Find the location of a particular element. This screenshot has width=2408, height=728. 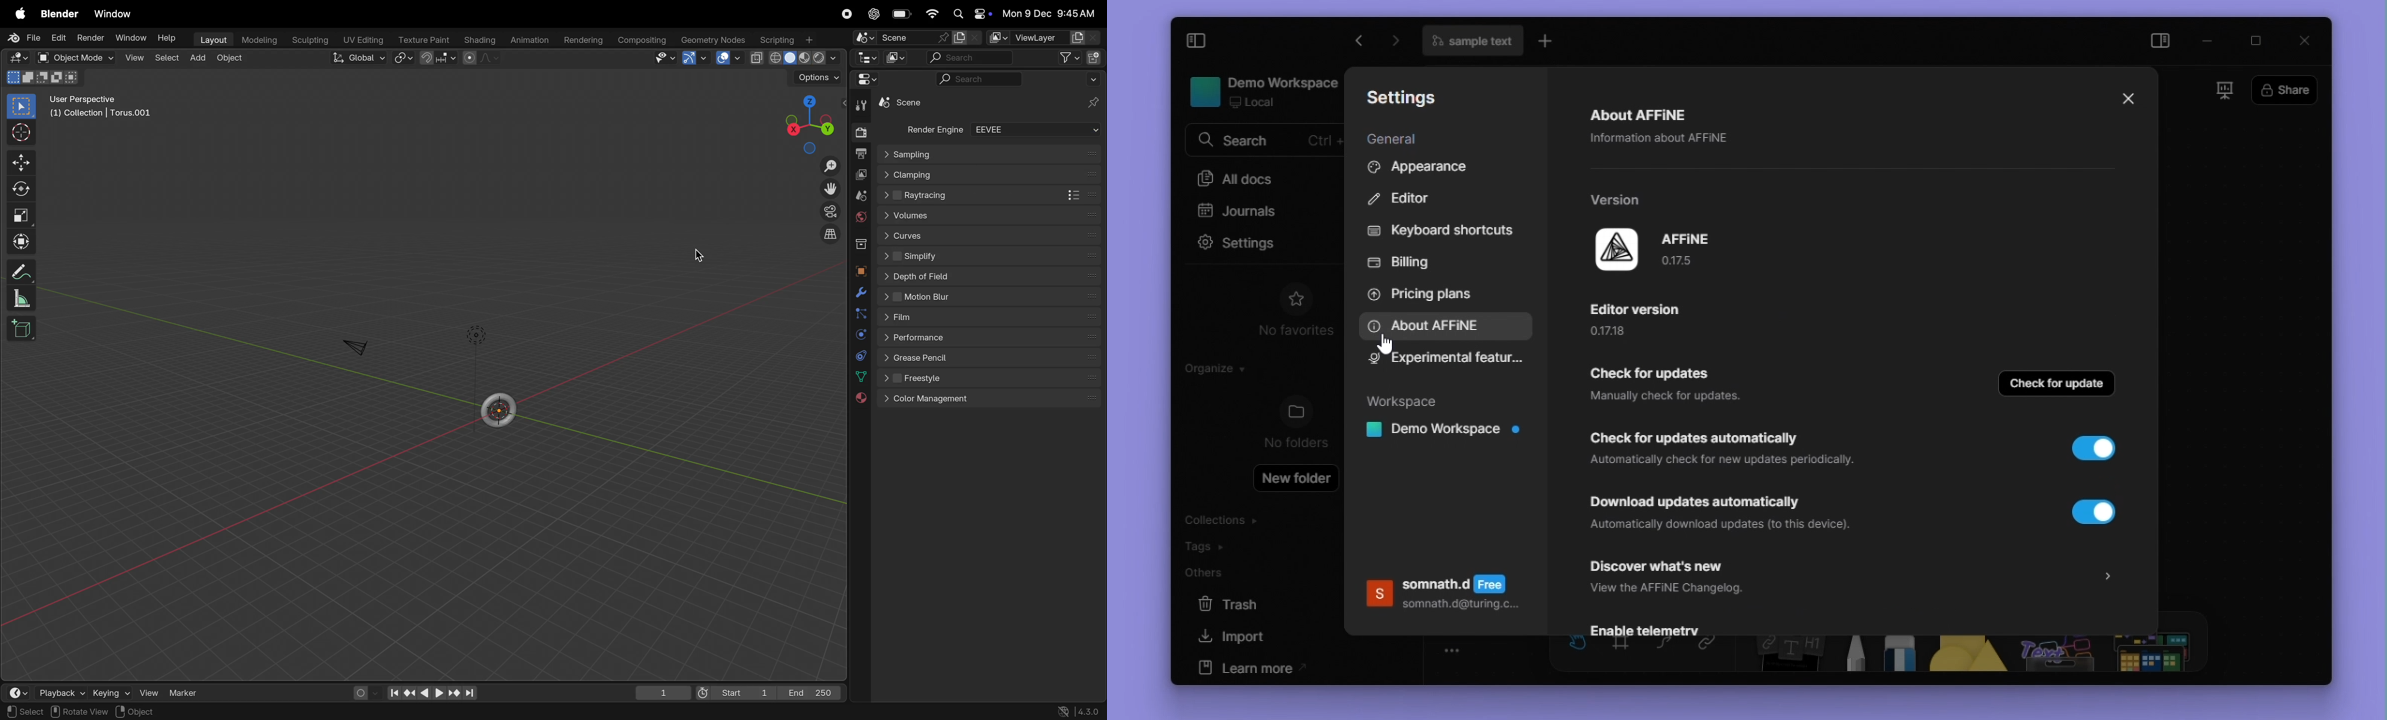

side panel is located at coordinates (2164, 40).